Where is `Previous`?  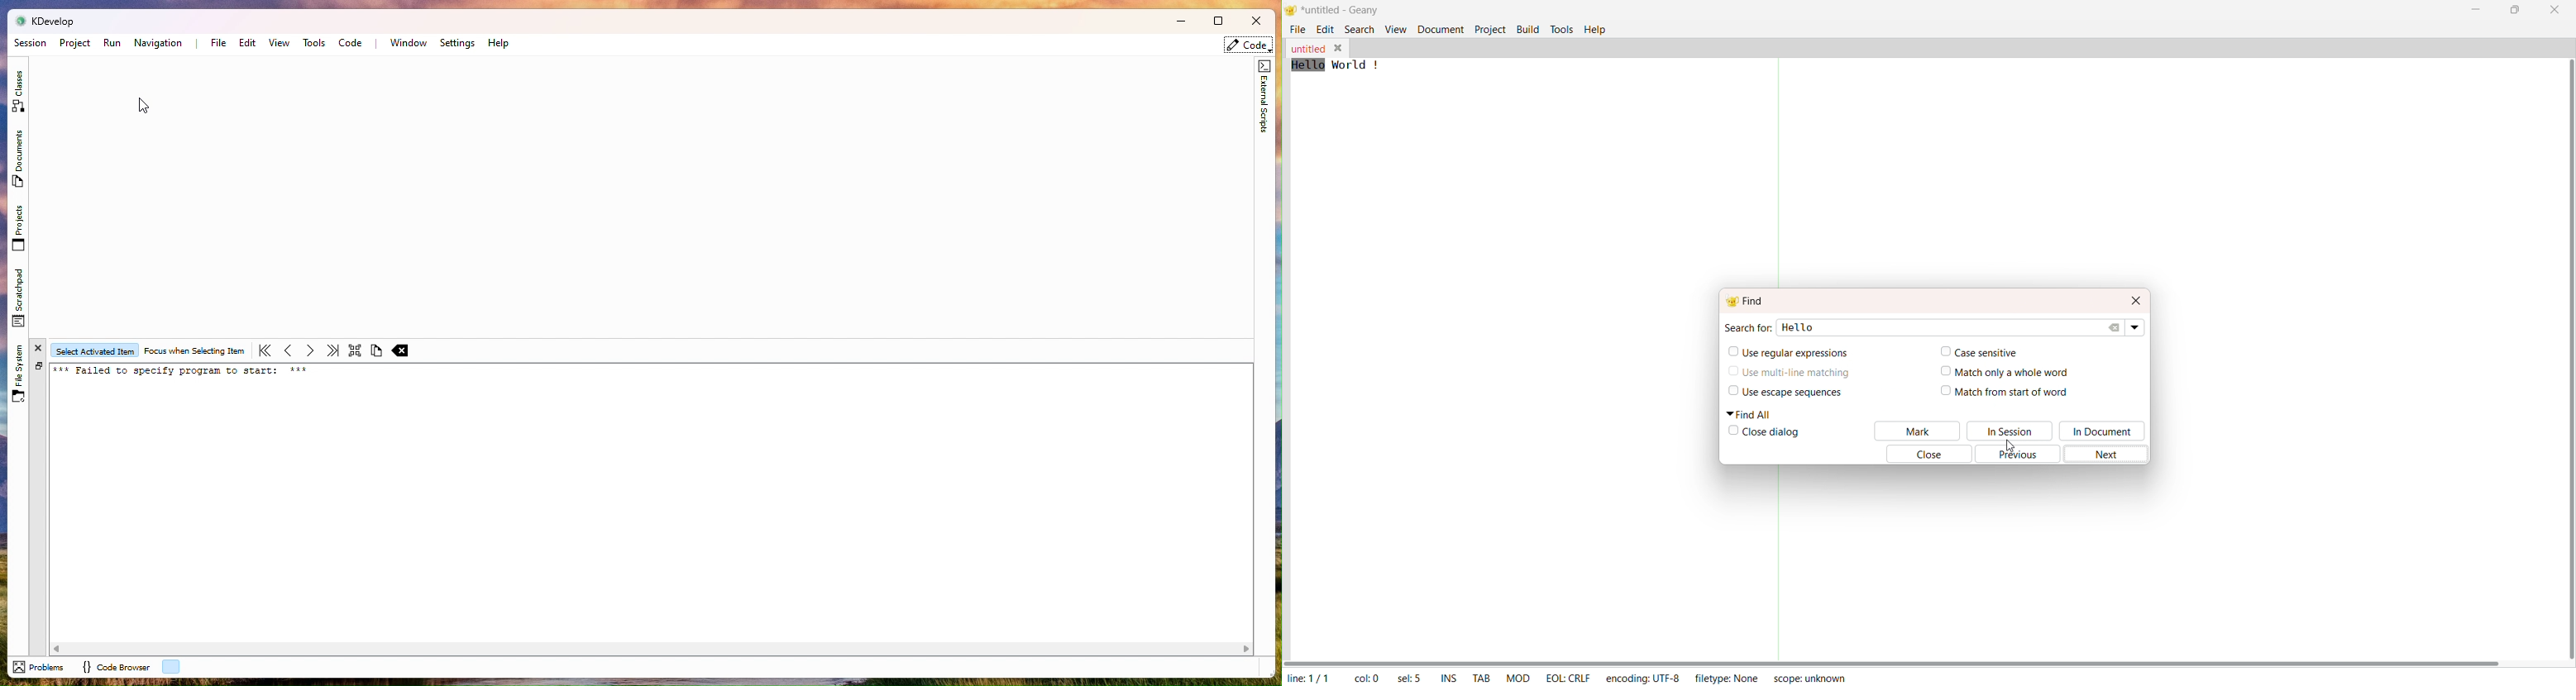
Previous is located at coordinates (2019, 457).